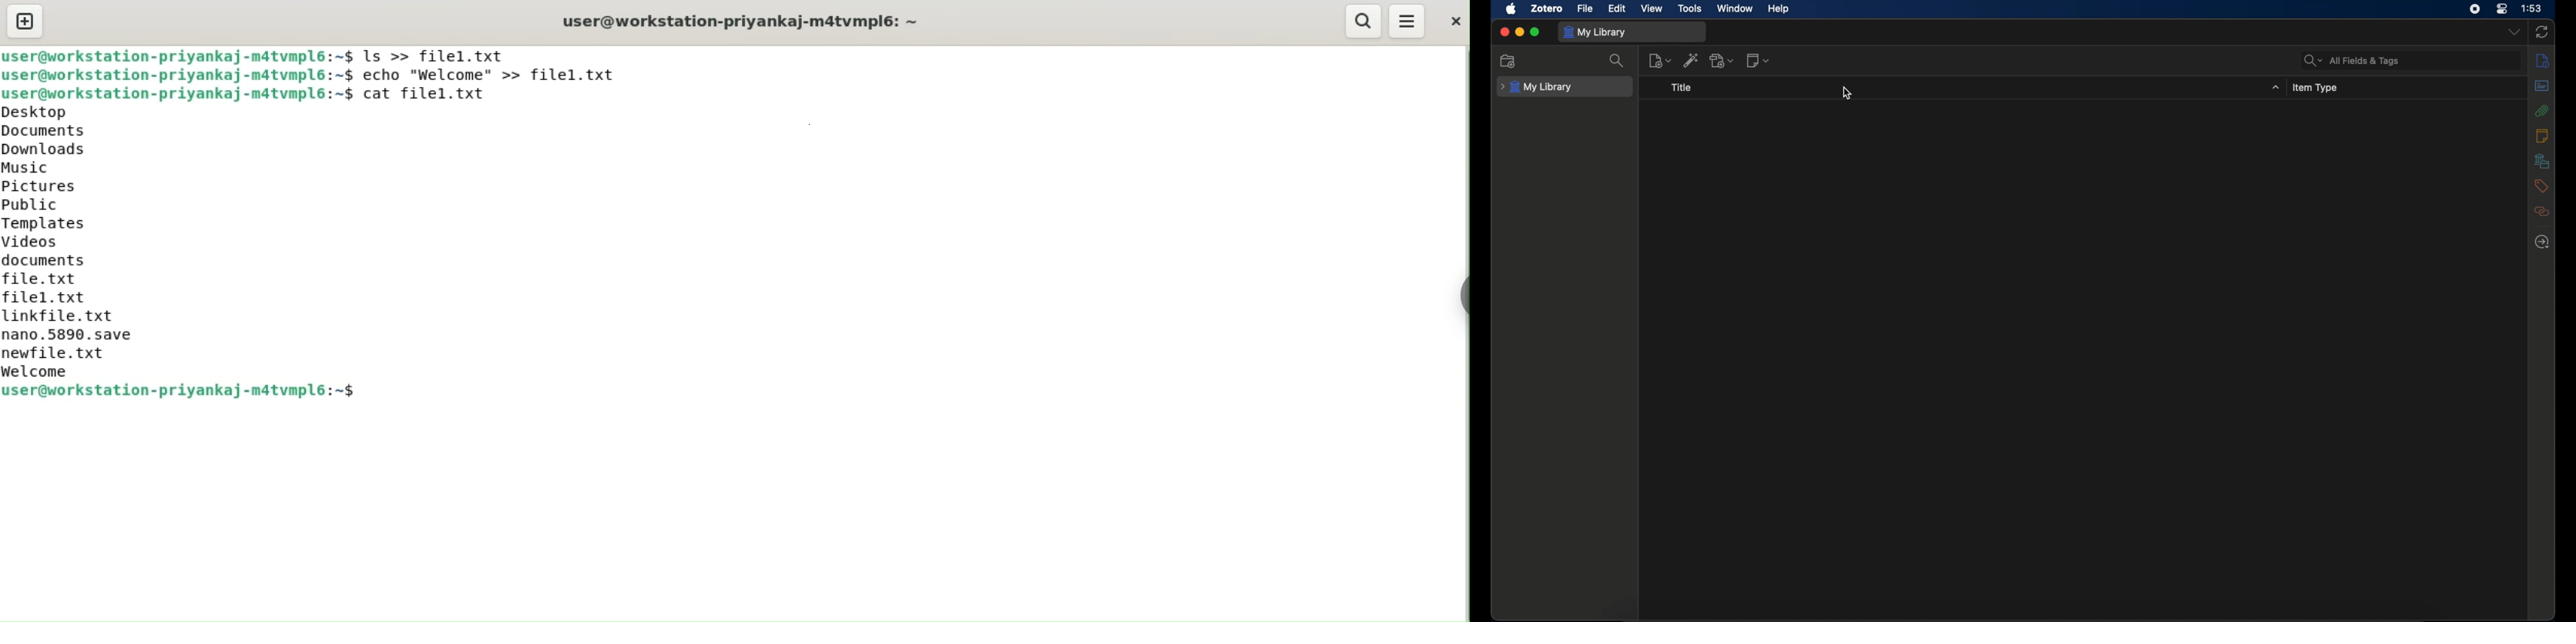 This screenshot has width=2576, height=644. I want to click on new note, so click(1758, 60).